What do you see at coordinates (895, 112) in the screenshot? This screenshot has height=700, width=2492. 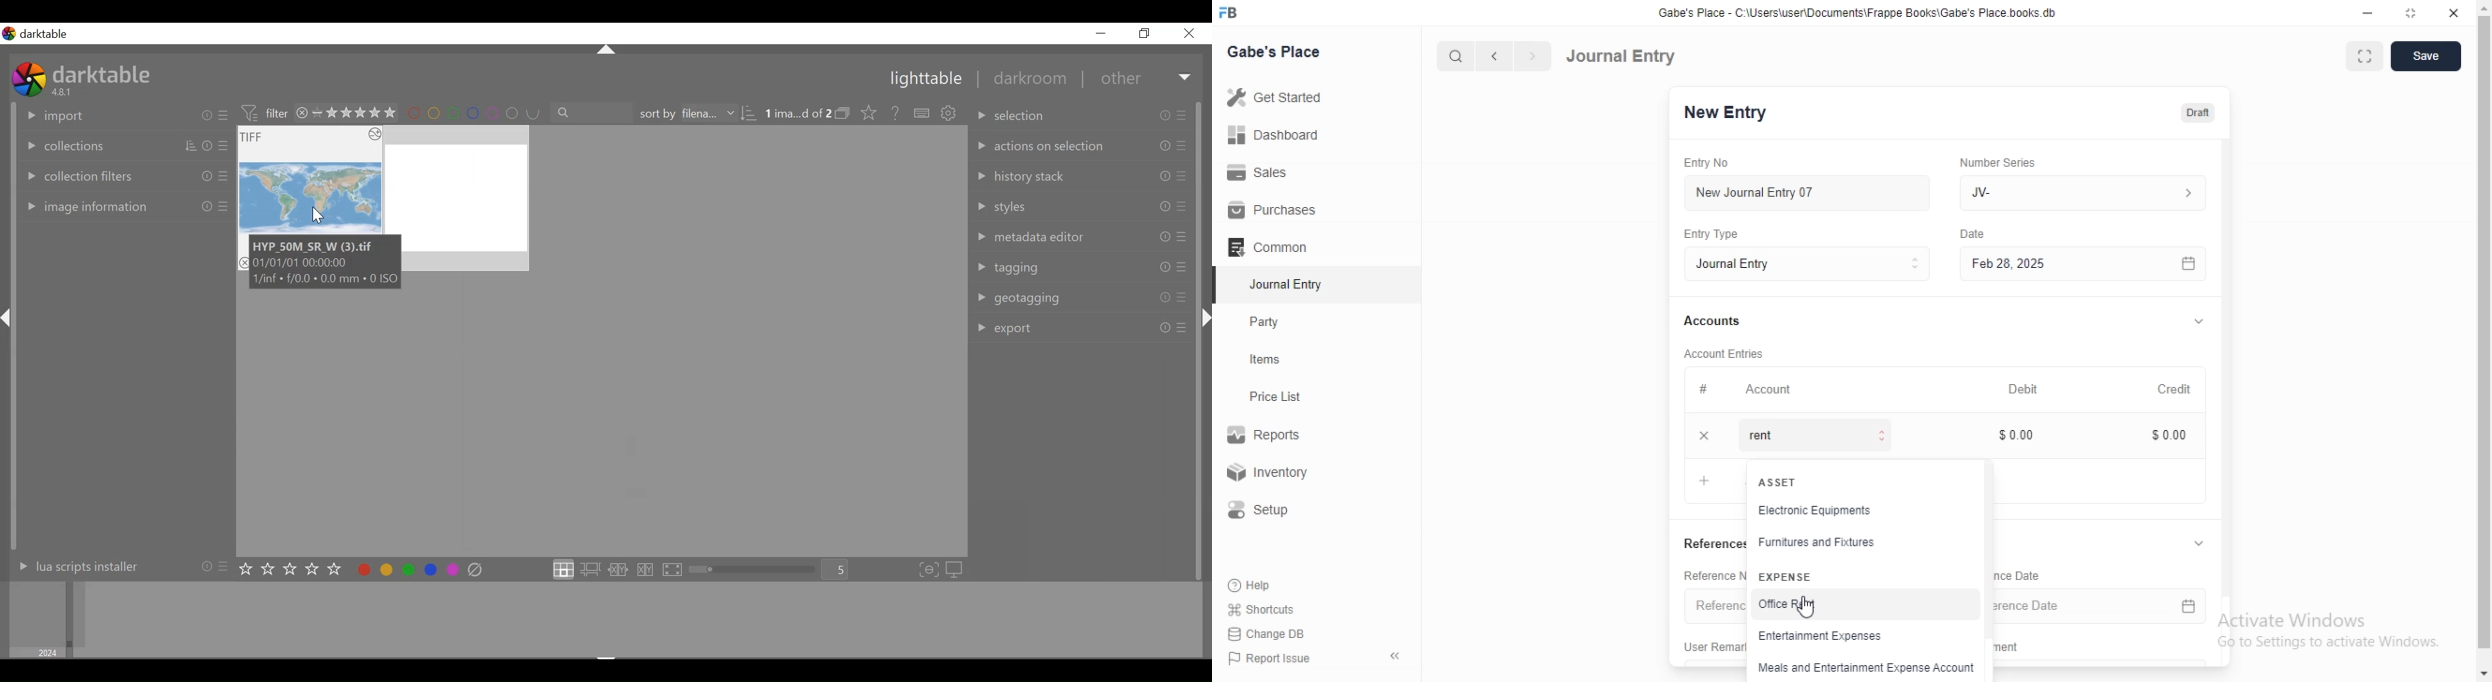 I see `Help` at bounding box center [895, 112].